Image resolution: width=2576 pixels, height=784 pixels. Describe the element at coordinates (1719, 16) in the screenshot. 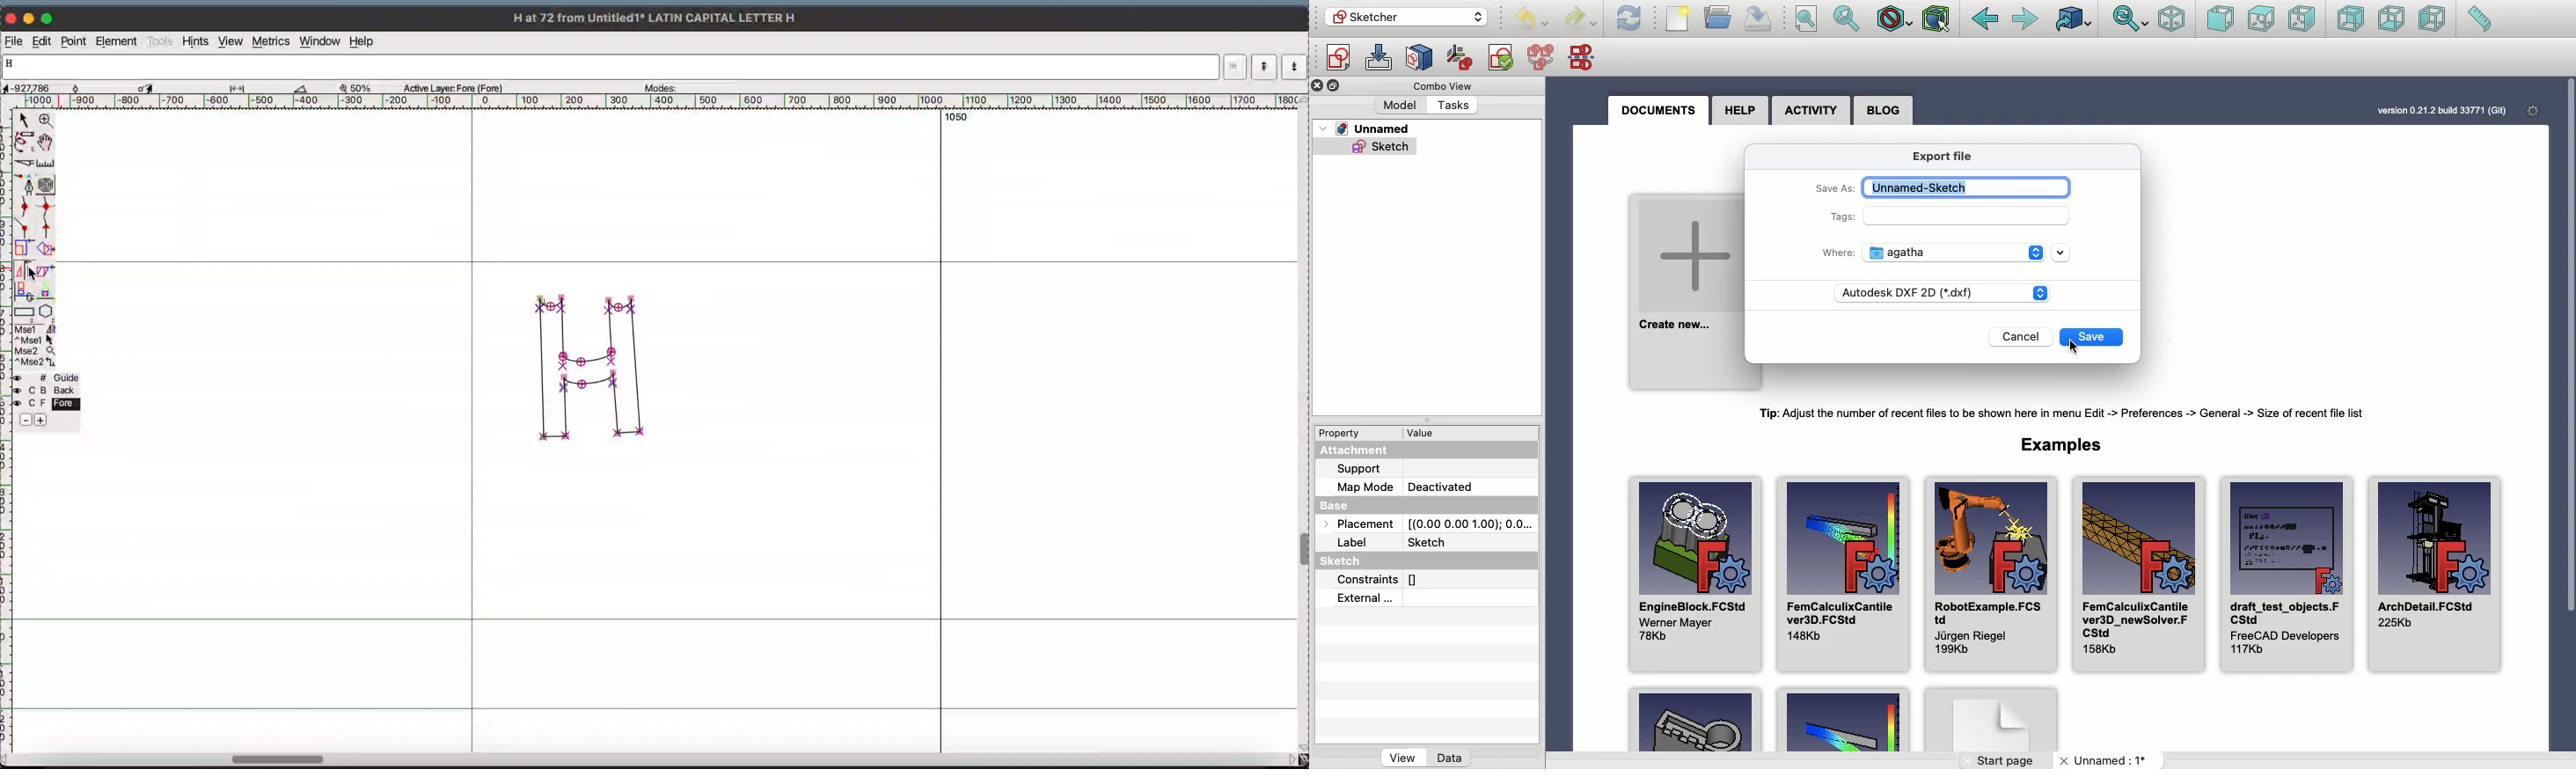

I see `Open` at that location.